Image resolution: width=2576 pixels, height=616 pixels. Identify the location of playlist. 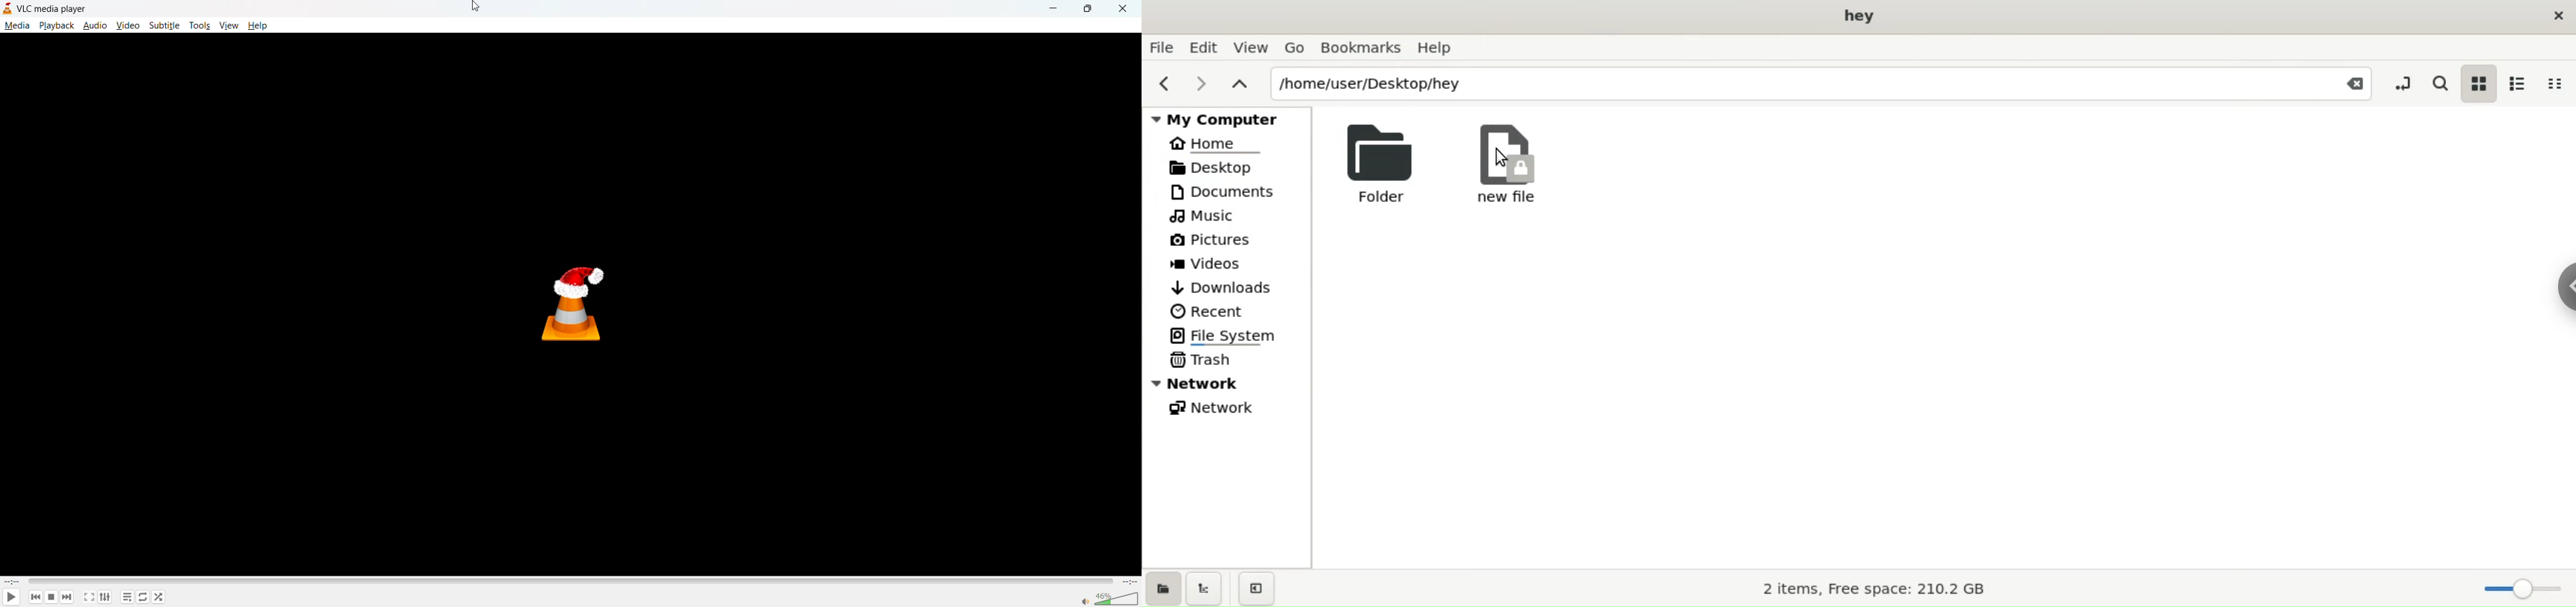
(128, 597).